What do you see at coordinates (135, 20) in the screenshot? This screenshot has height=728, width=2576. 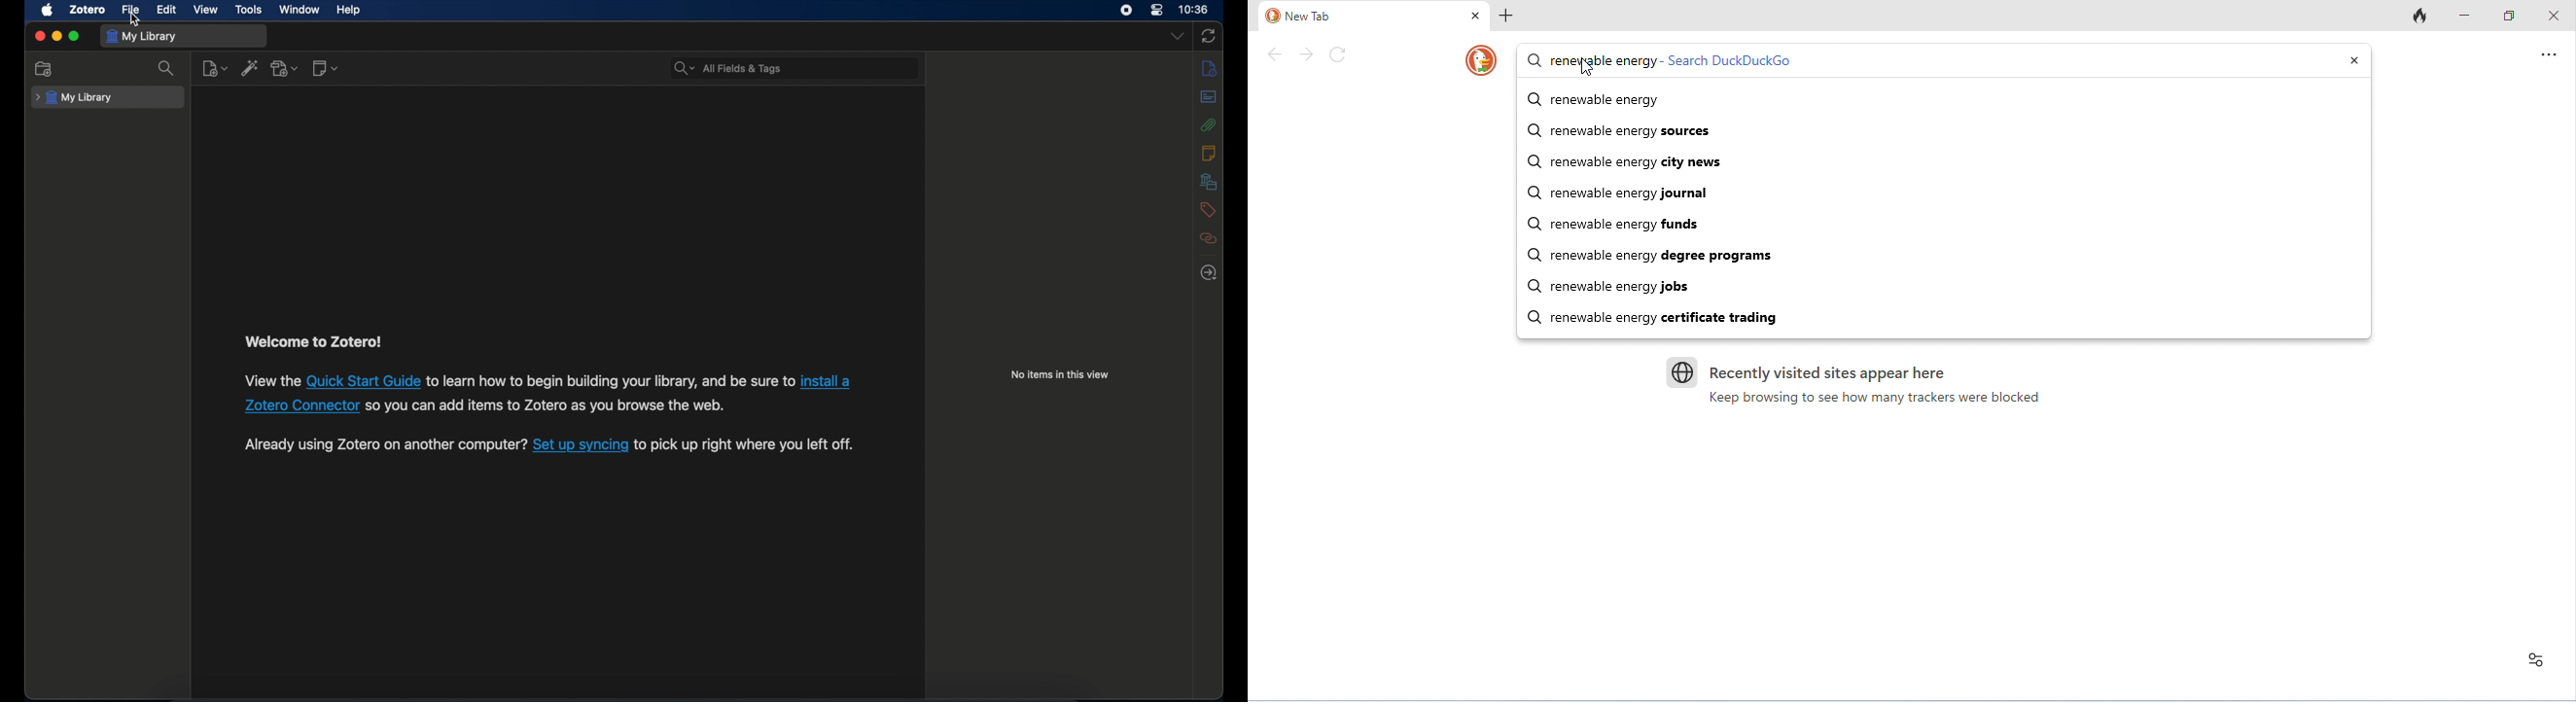 I see `cursor` at bounding box center [135, 20].